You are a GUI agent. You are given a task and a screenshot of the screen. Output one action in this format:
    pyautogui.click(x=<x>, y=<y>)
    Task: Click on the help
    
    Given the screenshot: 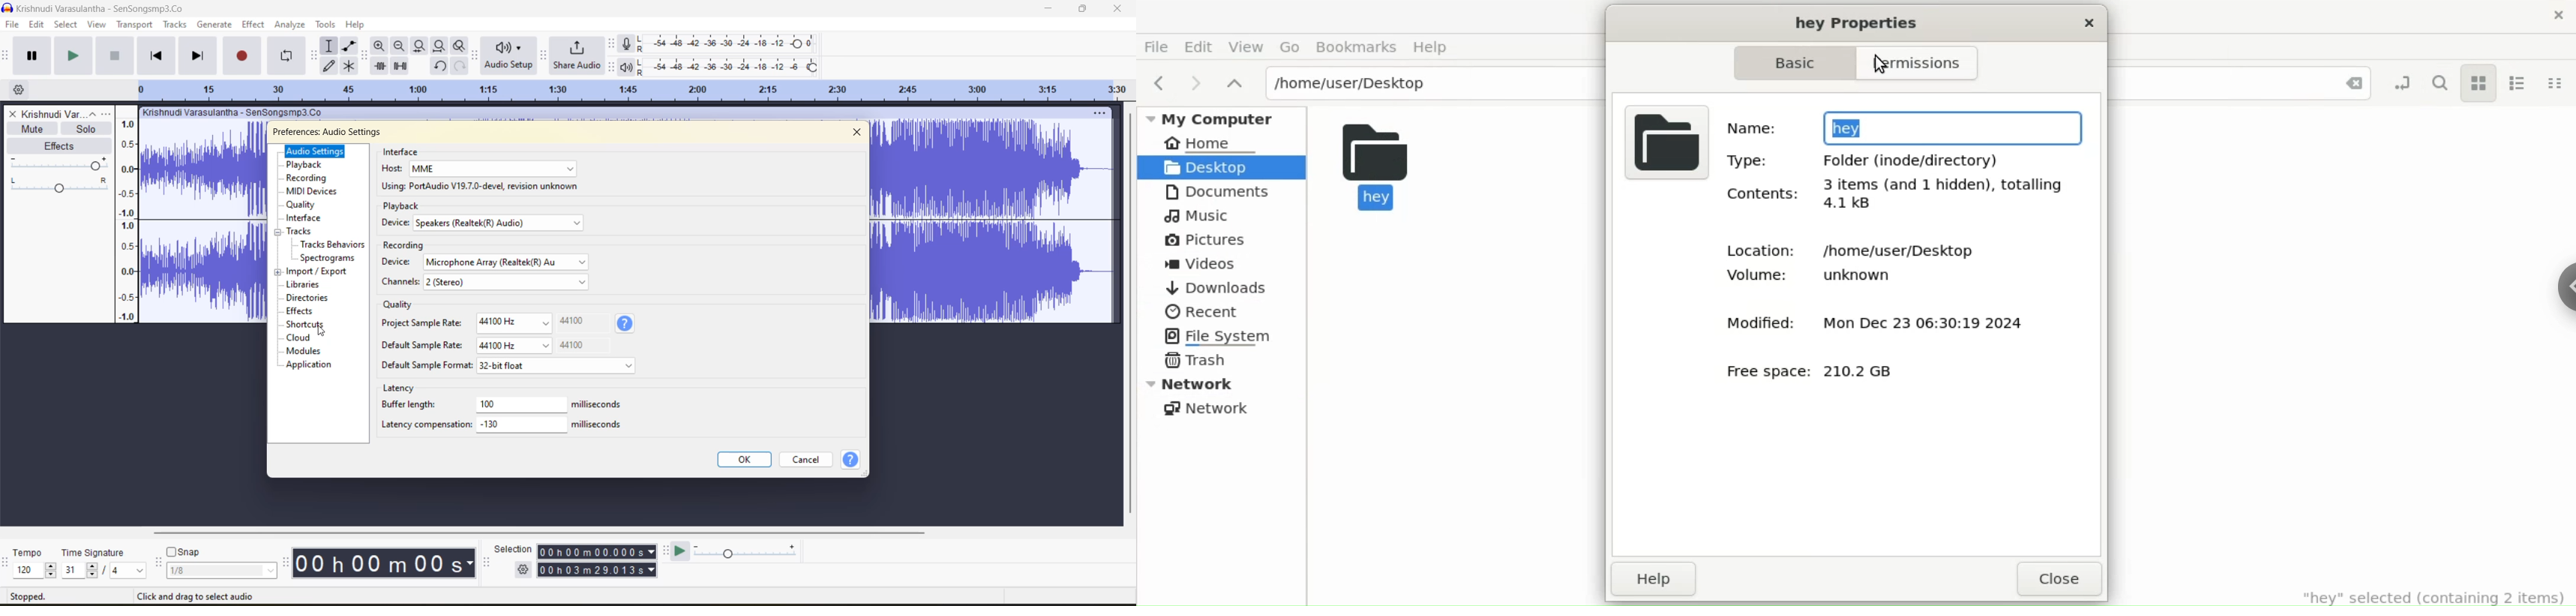 What is the action you would take?
    pyautogui.click(x=625, y=323)
    